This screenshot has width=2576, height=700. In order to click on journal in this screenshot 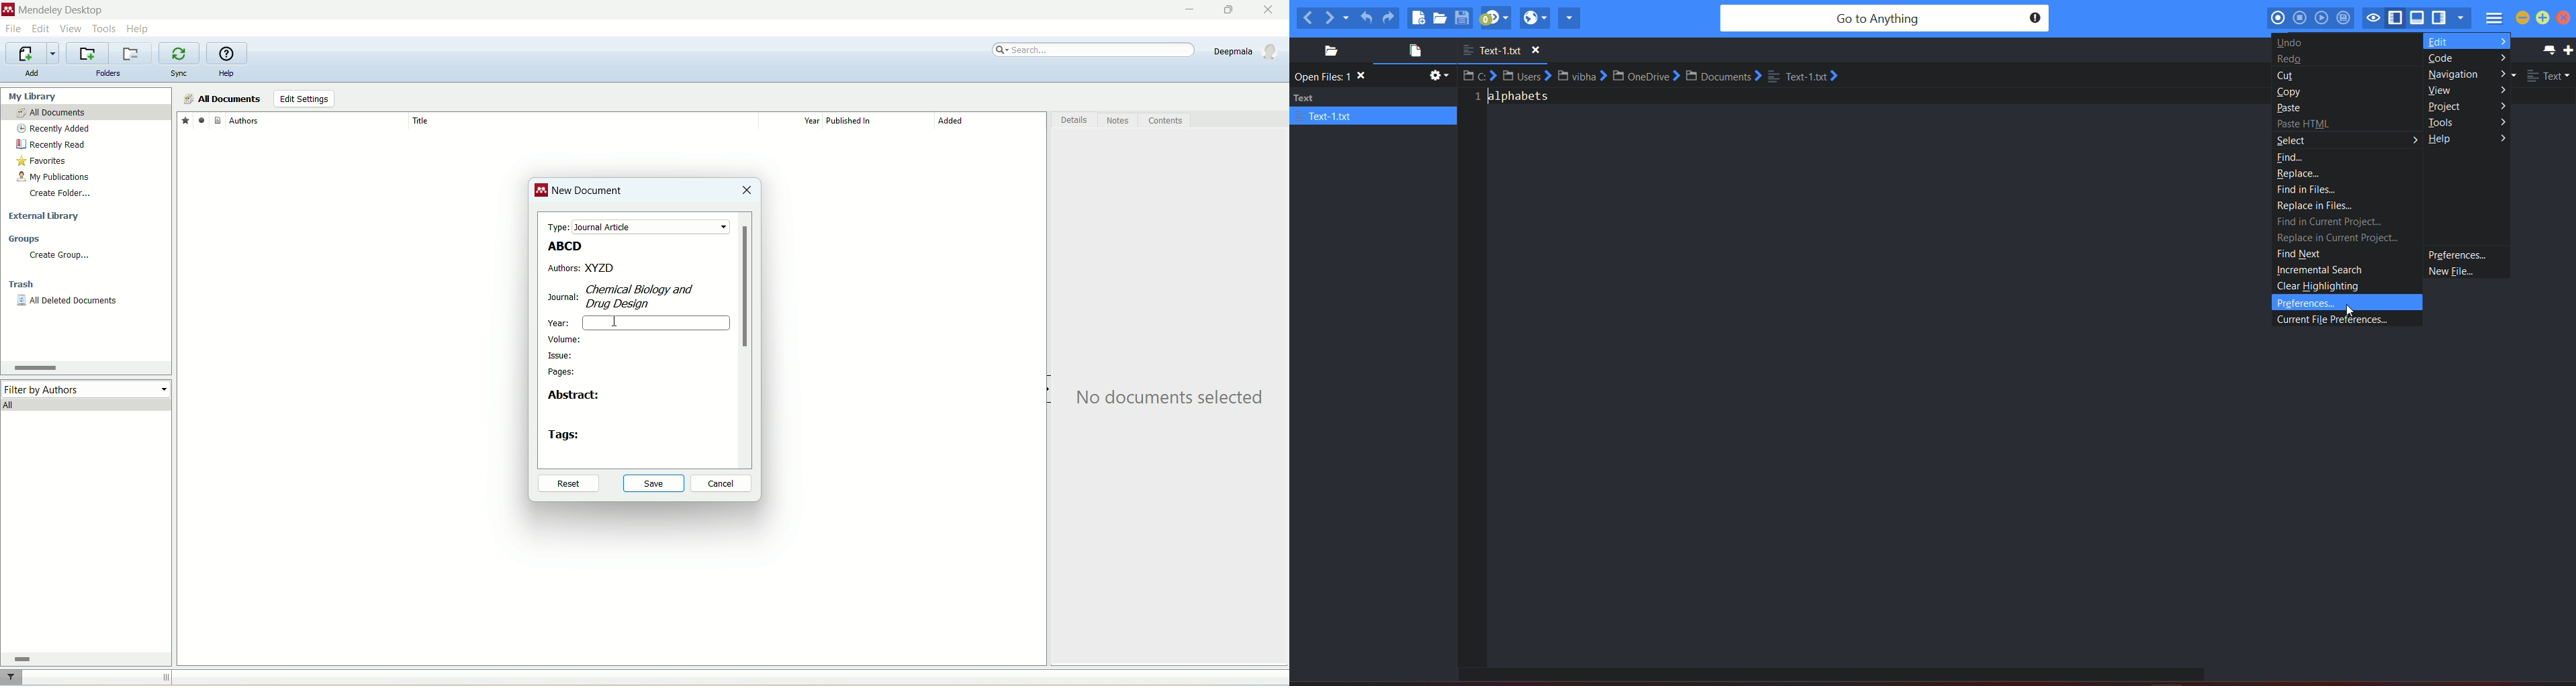, I will do `click(559, 297)`.